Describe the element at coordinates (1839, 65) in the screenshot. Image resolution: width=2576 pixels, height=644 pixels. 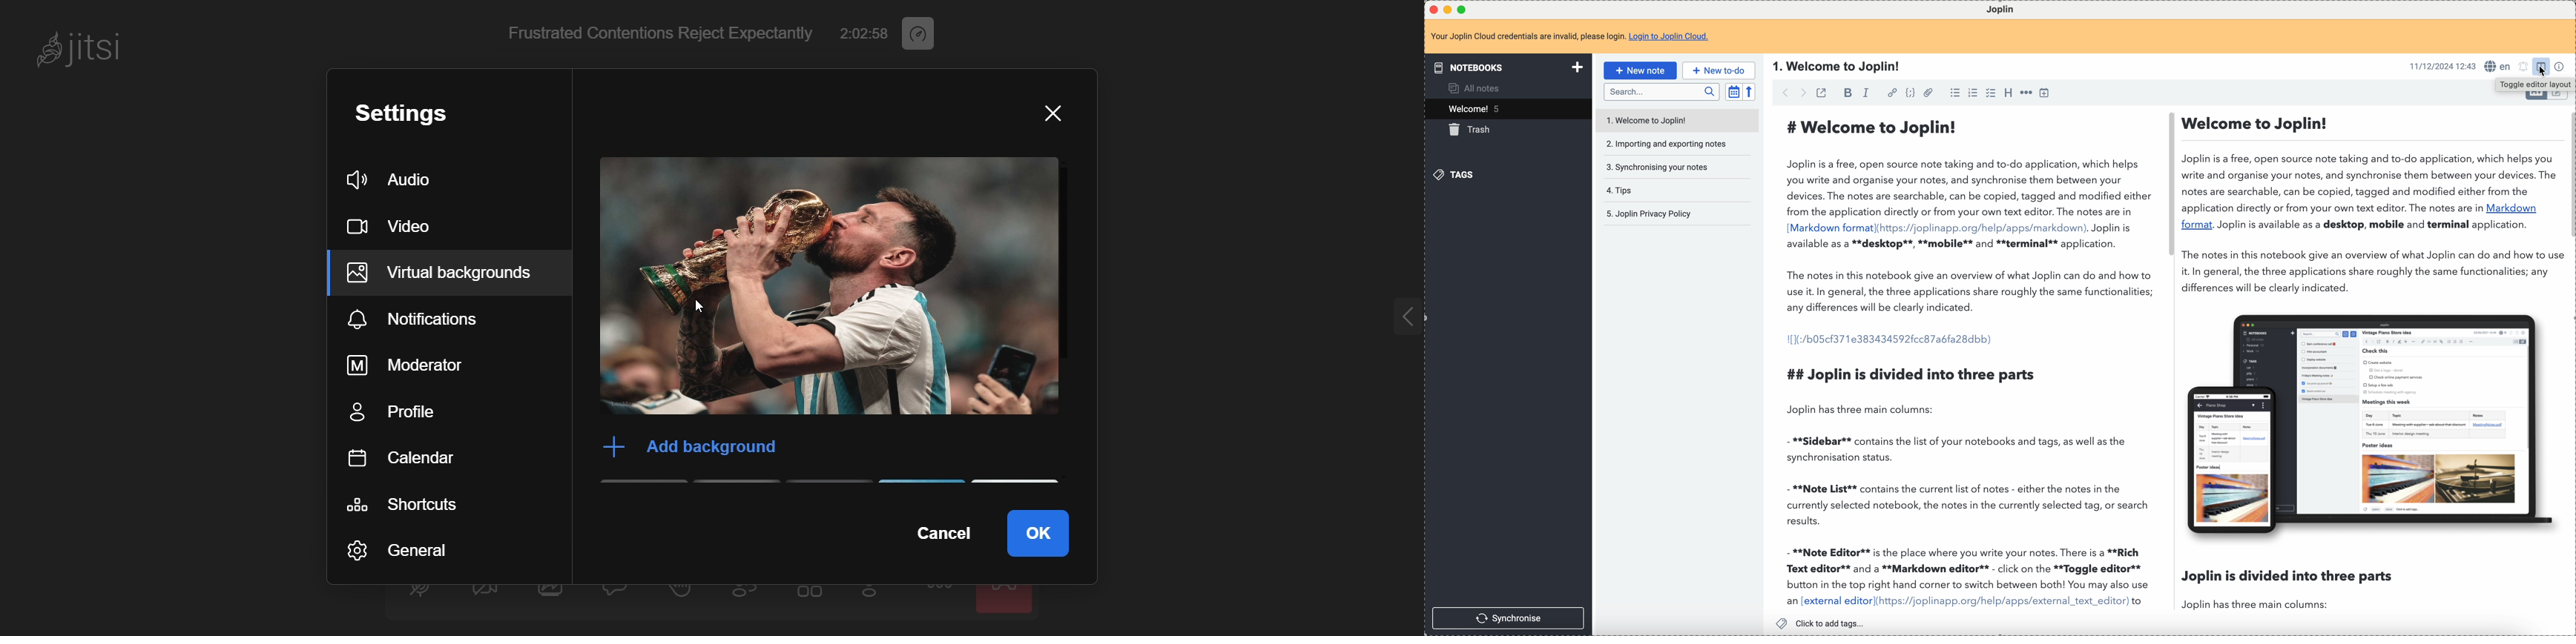
I see `1. Welcome to Joplin!` at that location.